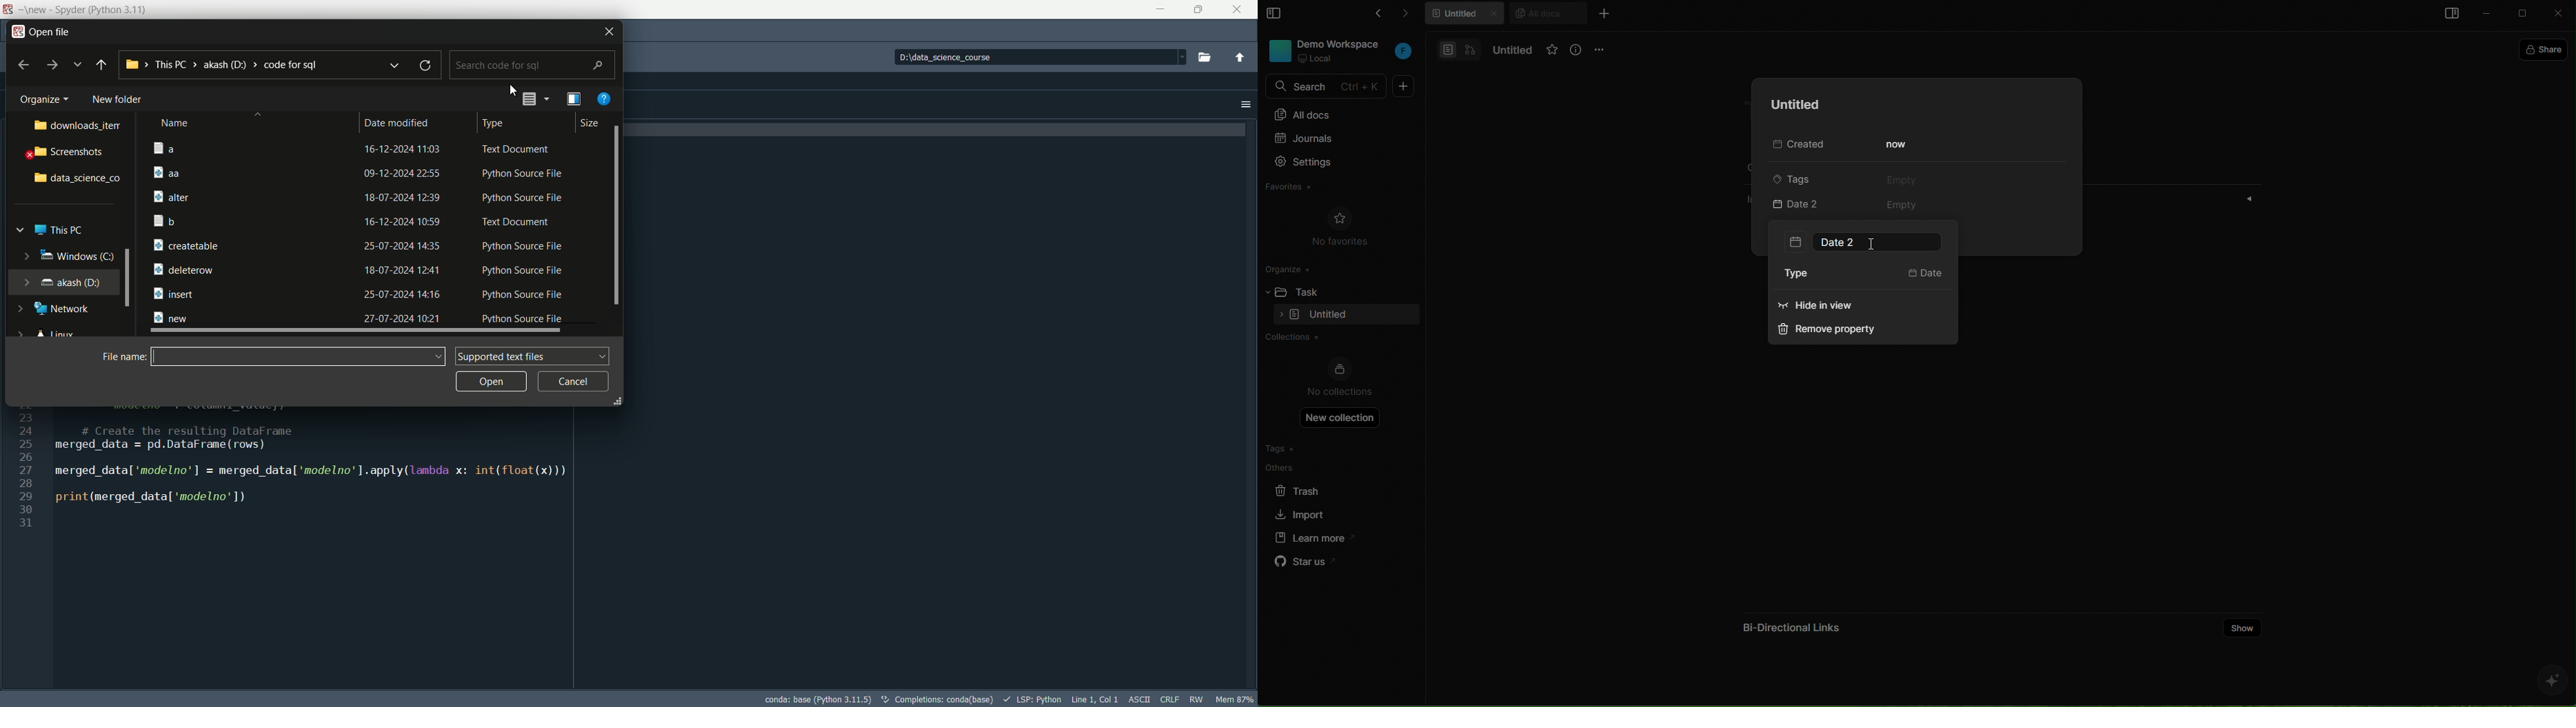 This screenshot has height=728, width=2576. What do you see at coordinates (119, 100) in the screenshot?
I see `new folder` at bounding box center [119, 100].